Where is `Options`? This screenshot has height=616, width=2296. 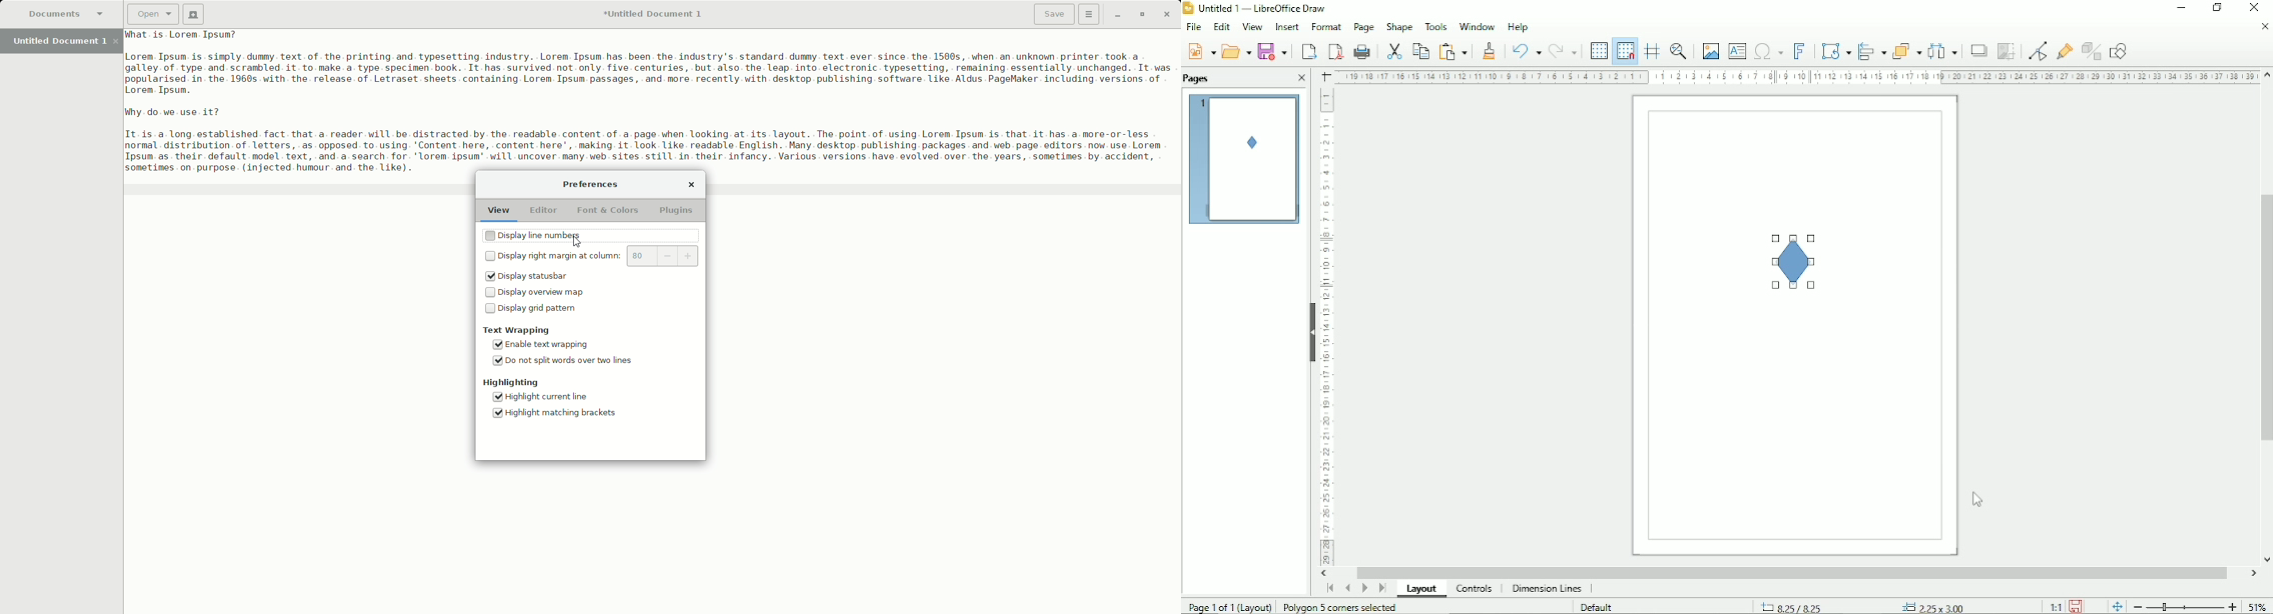 Options is located at coordinates (1089, 14).